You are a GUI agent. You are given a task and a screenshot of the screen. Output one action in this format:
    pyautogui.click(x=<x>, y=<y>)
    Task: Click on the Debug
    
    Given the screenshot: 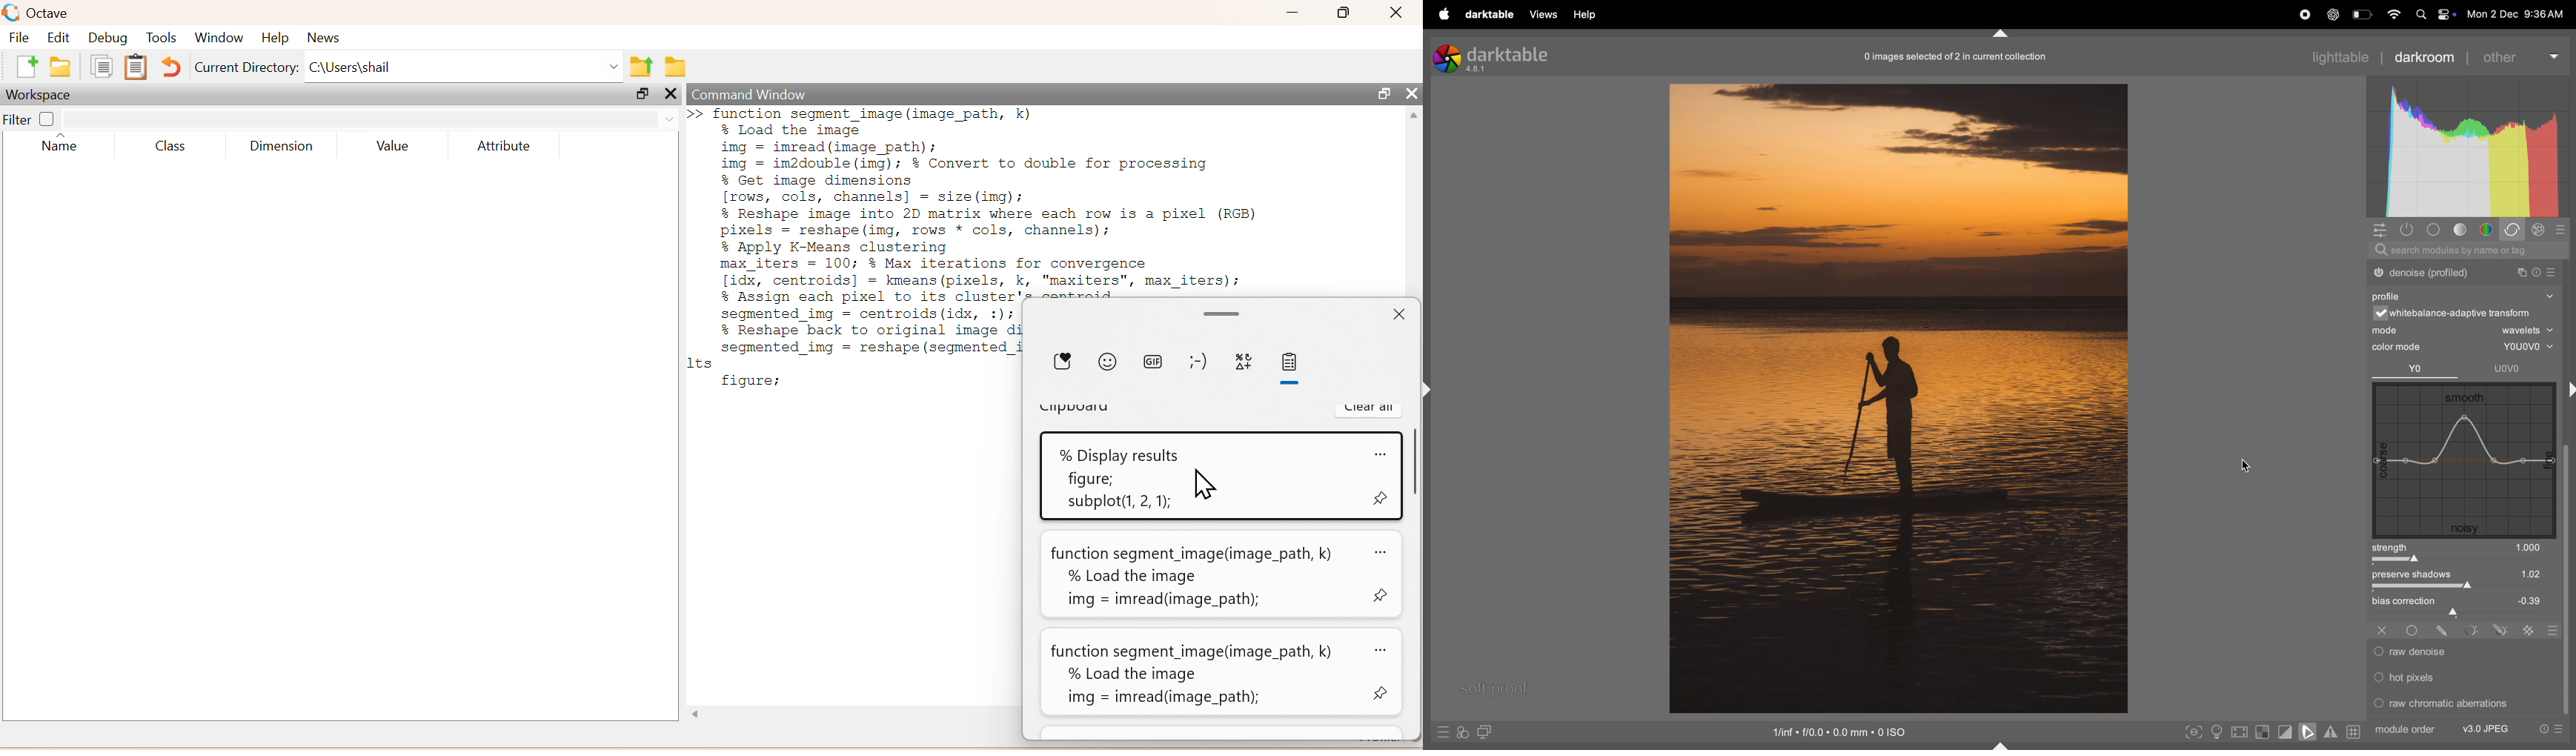 What is the action you would take?
    pyautogui.click(x=107, y=39)
    